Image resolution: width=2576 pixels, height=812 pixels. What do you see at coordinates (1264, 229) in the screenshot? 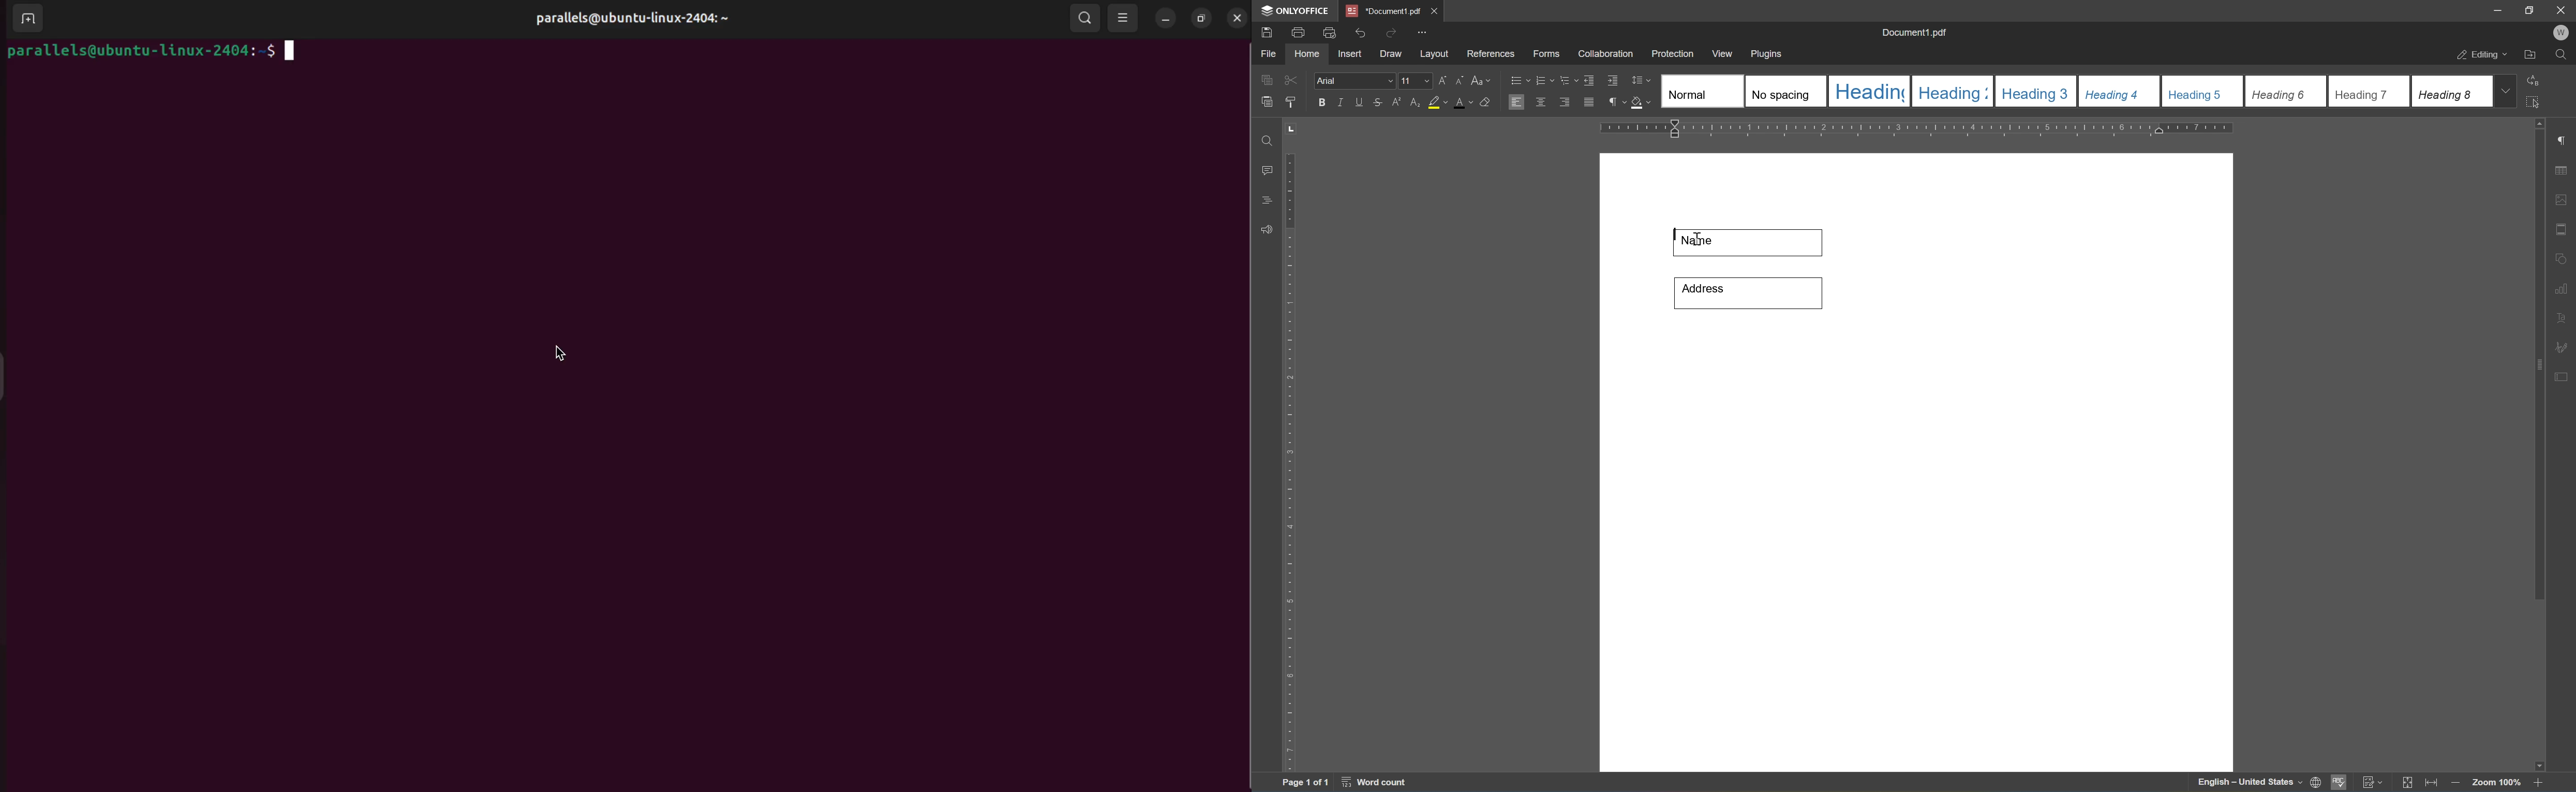
I see `feedback and support` at bounding box center [1264, 229].